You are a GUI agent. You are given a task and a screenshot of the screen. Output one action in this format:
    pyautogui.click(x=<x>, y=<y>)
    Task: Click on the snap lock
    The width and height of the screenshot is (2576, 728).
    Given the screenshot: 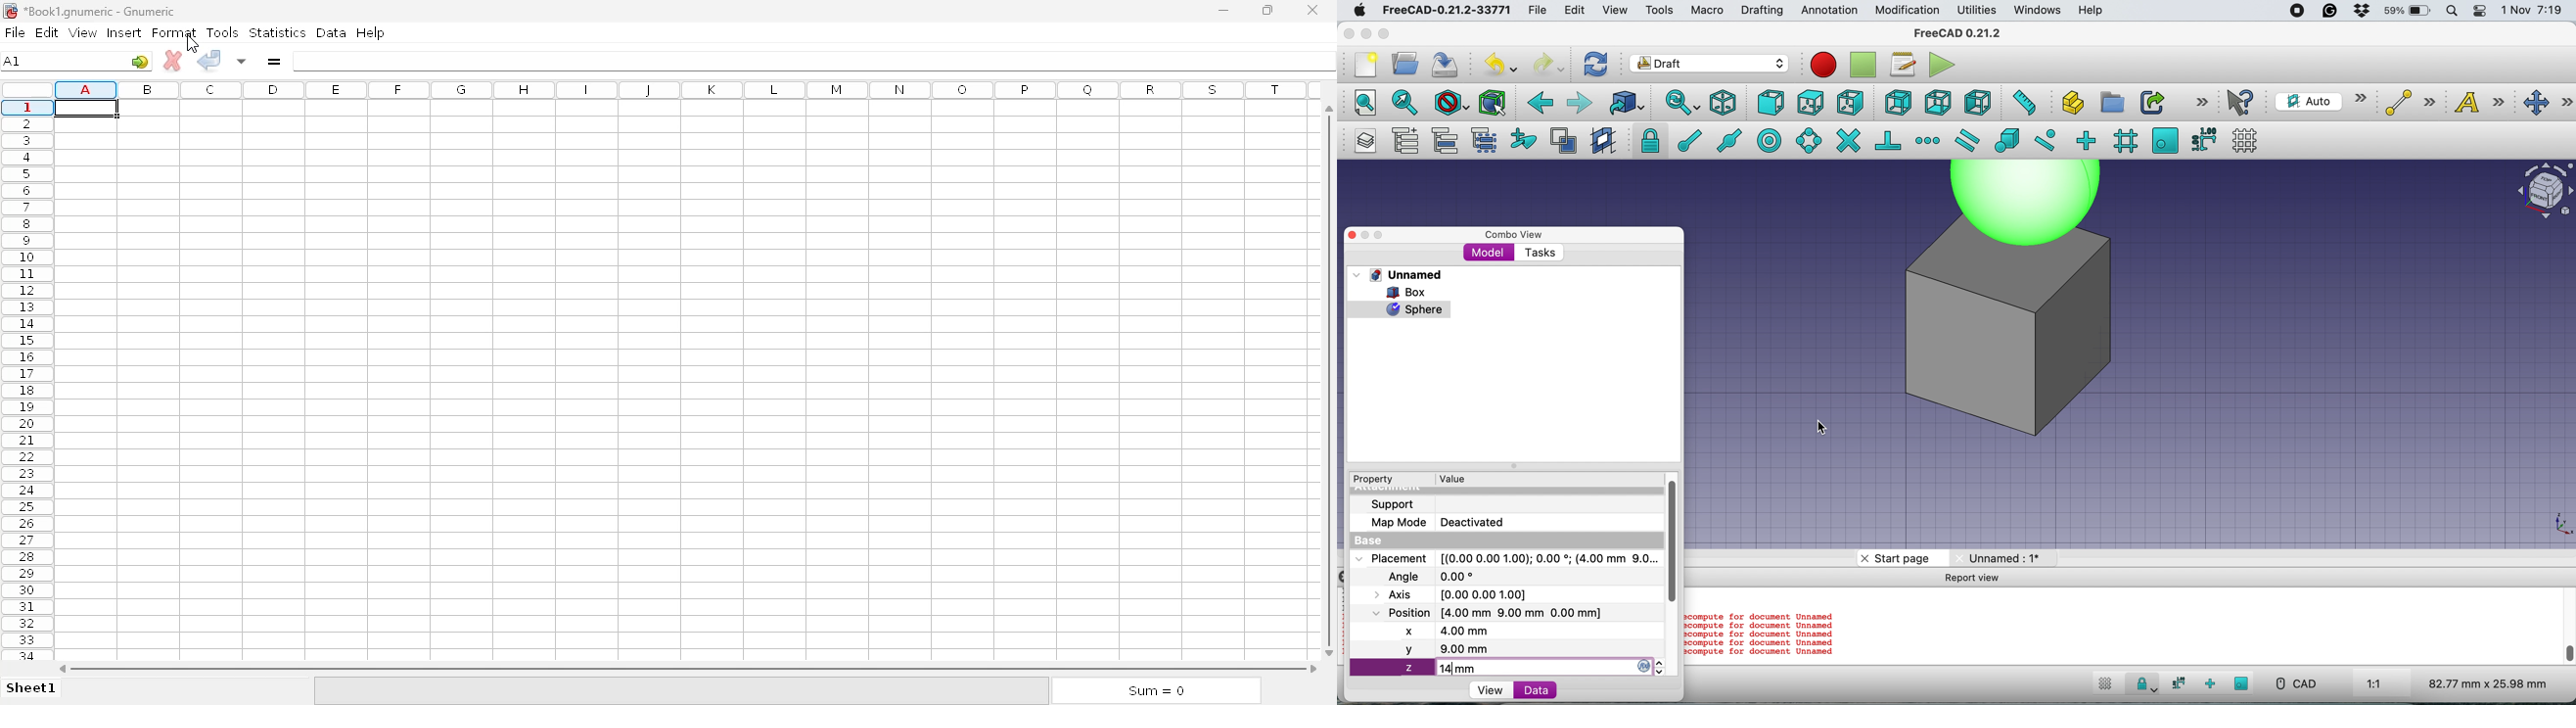 What is the action you would take?
    pyautogui.click(x=2142, y=686)
    